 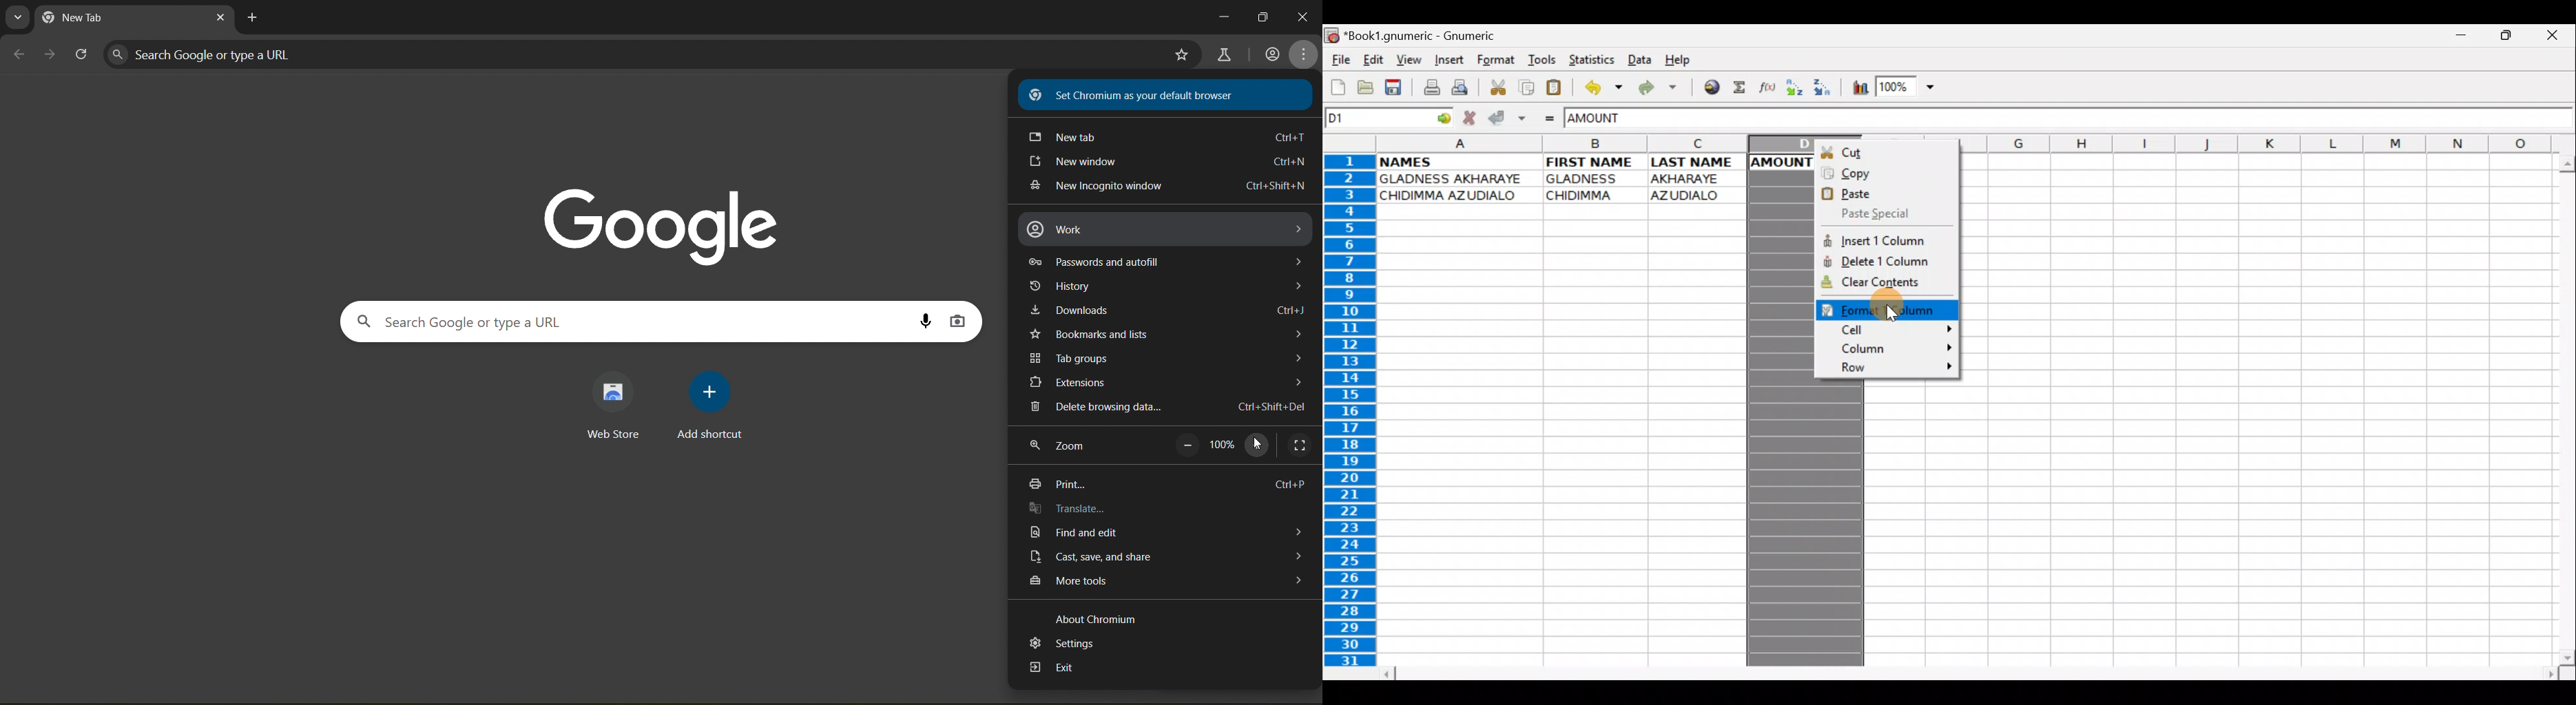 What do you see at coordinates (220, 20) in the screenshot?
I see `close tab` at bounding box center [220, 20].